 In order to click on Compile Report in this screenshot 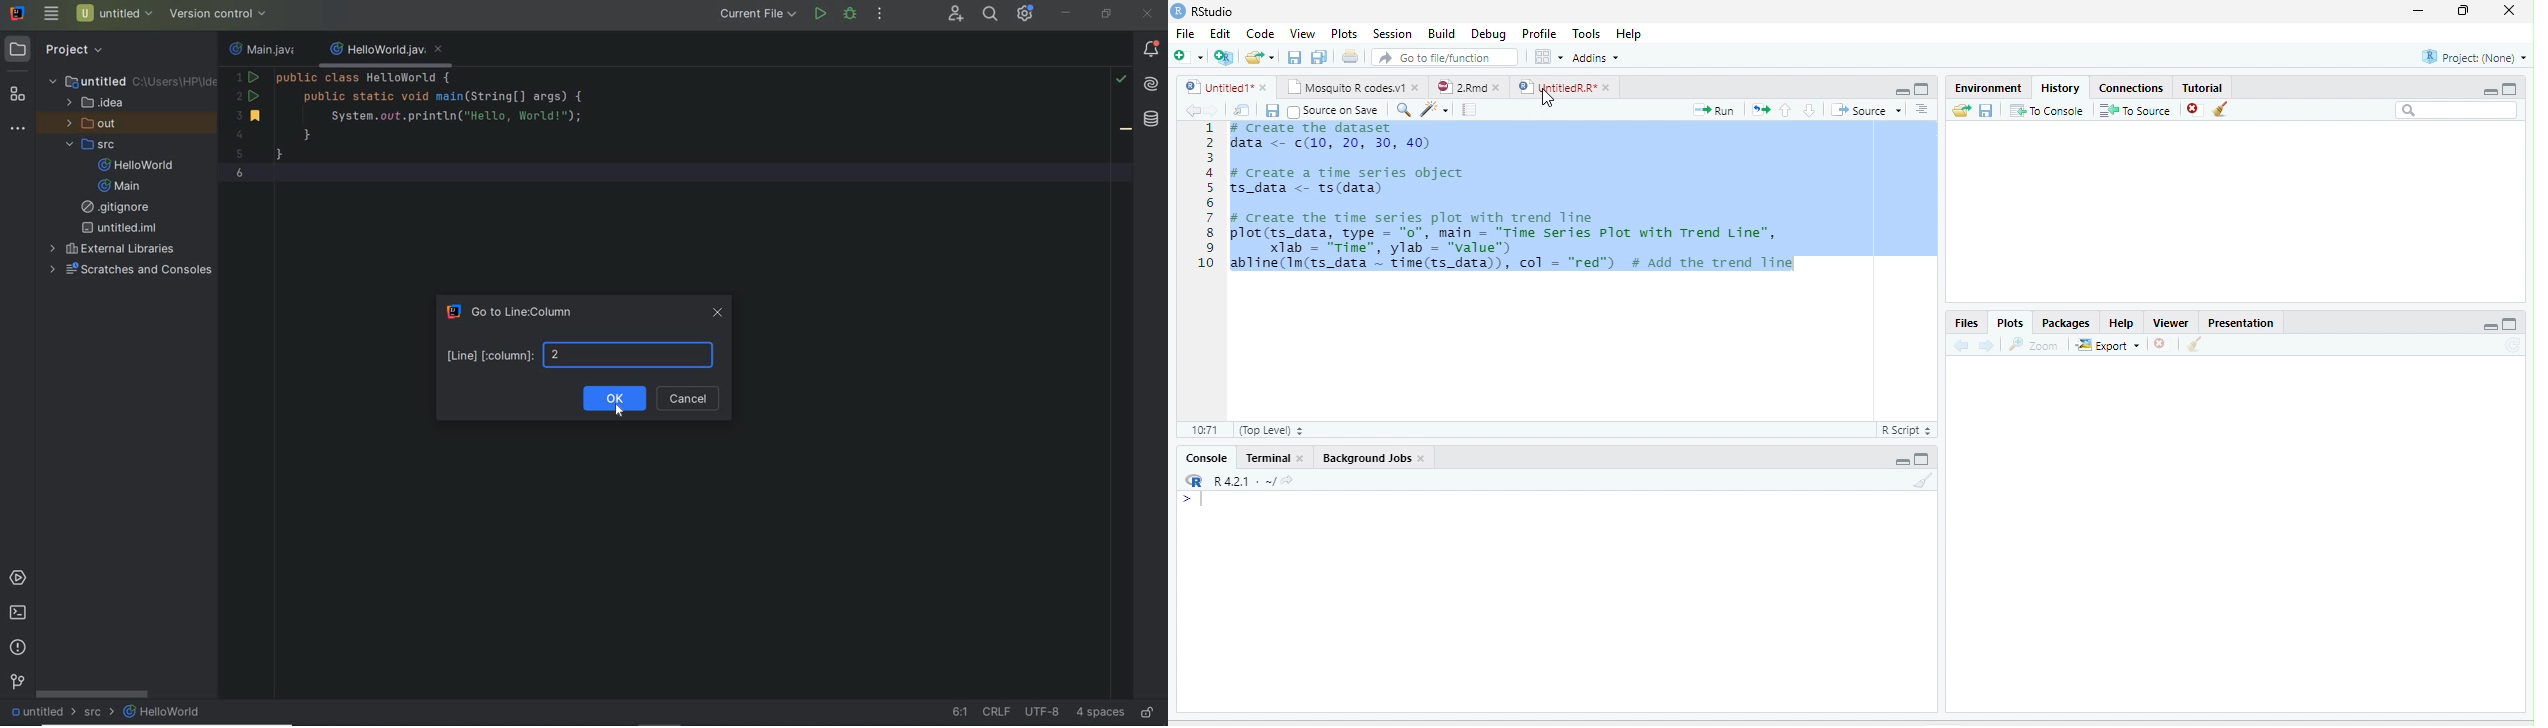, I will do `click(1470, 110)`.